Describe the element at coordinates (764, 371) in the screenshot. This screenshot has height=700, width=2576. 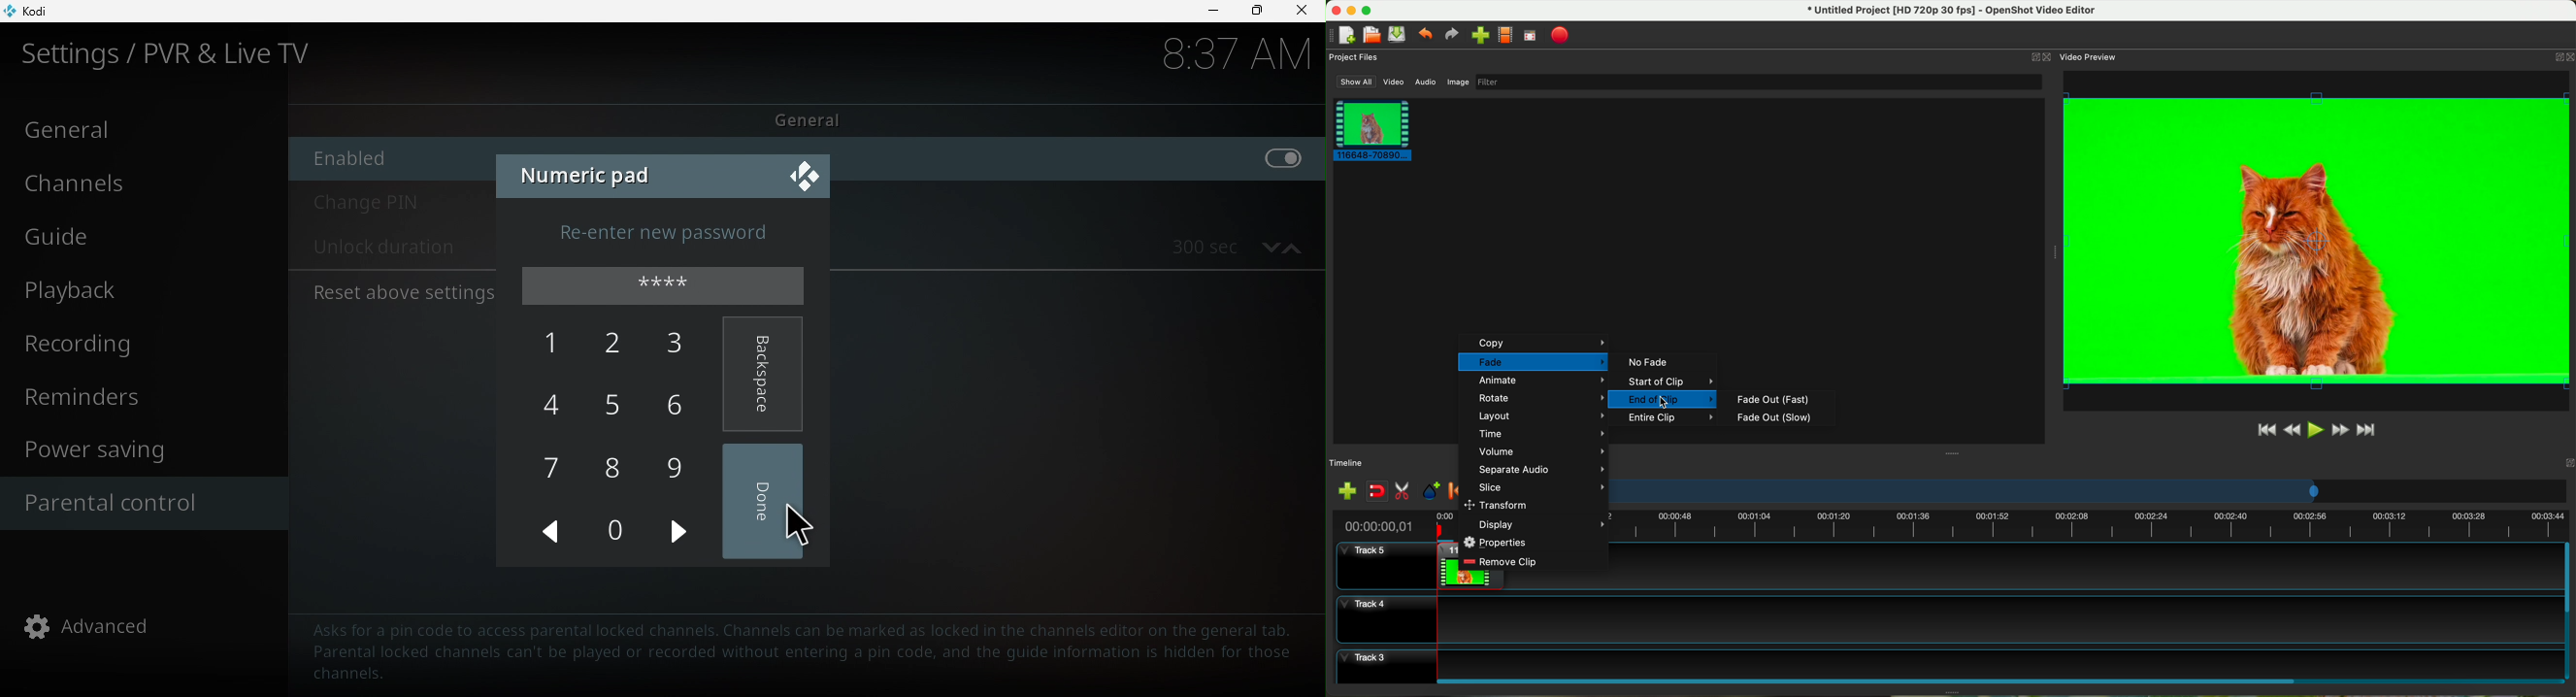
I see `Backspace` at that location.